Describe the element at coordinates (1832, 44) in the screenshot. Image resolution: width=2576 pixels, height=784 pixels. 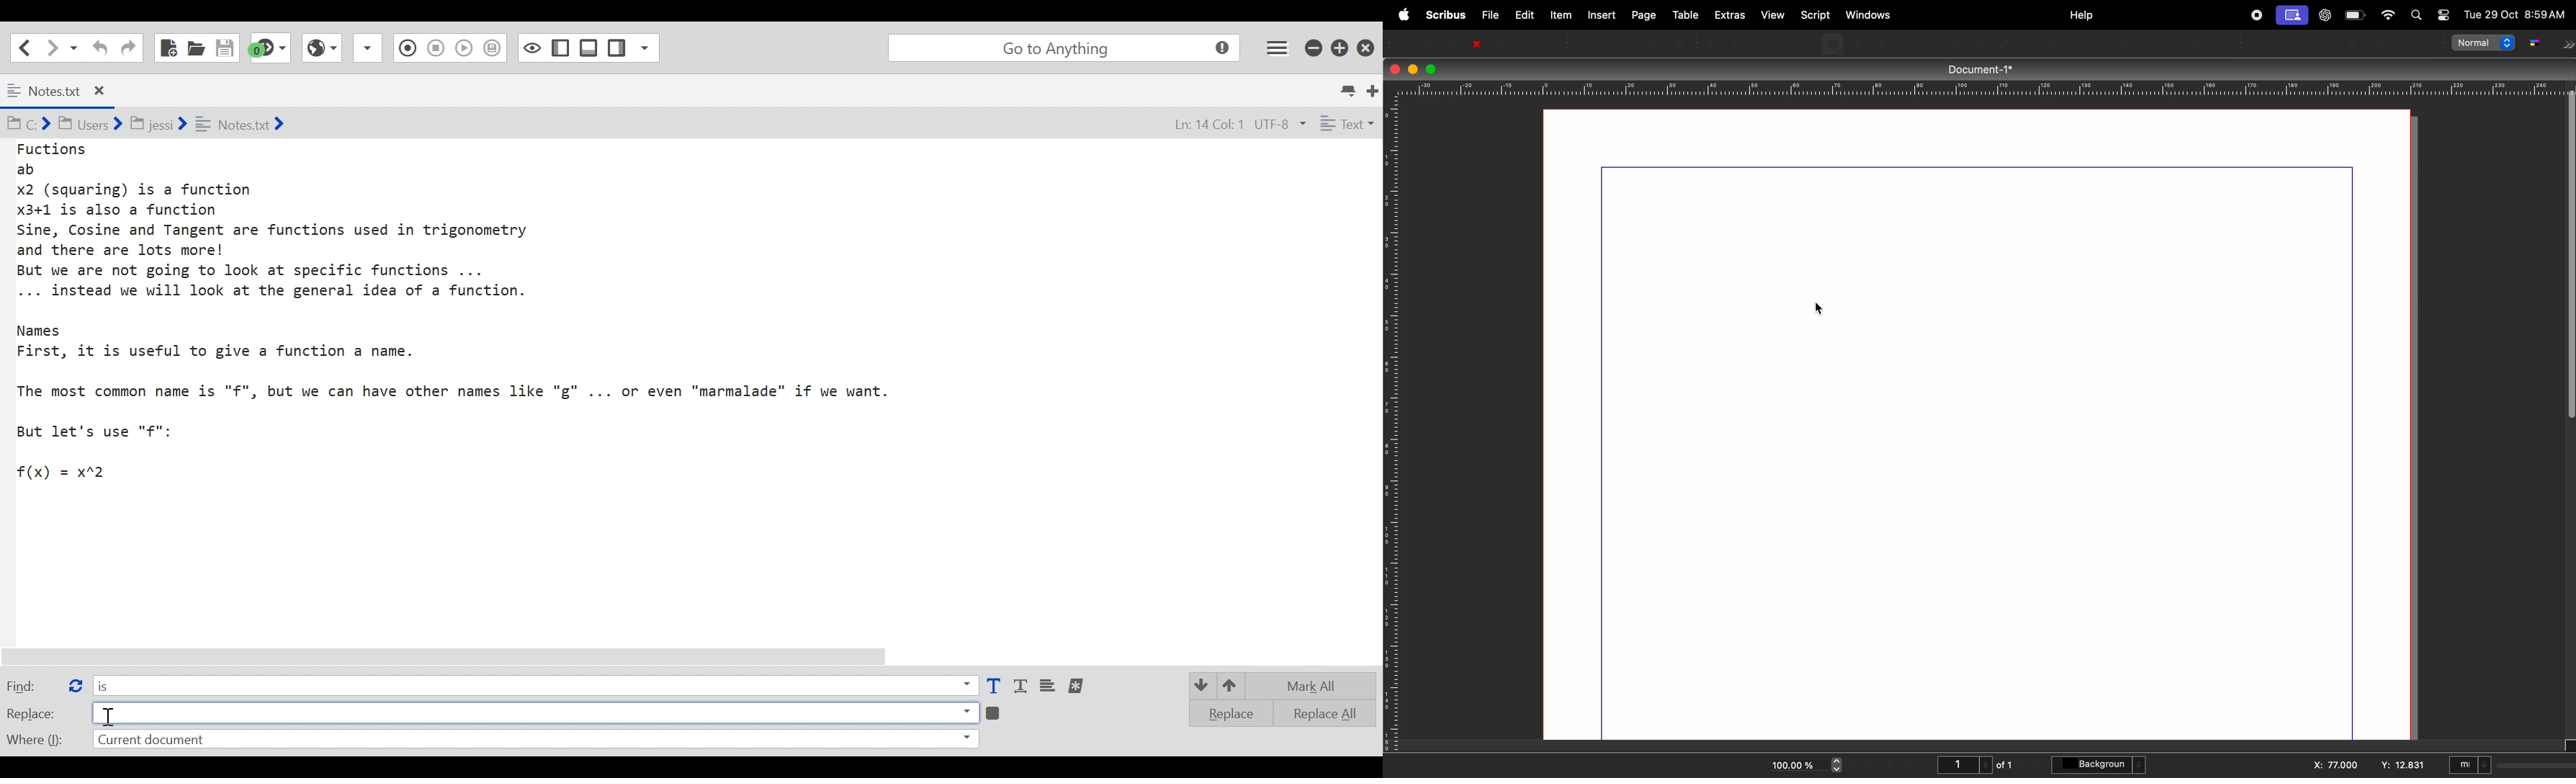
I see `shape` at that location.